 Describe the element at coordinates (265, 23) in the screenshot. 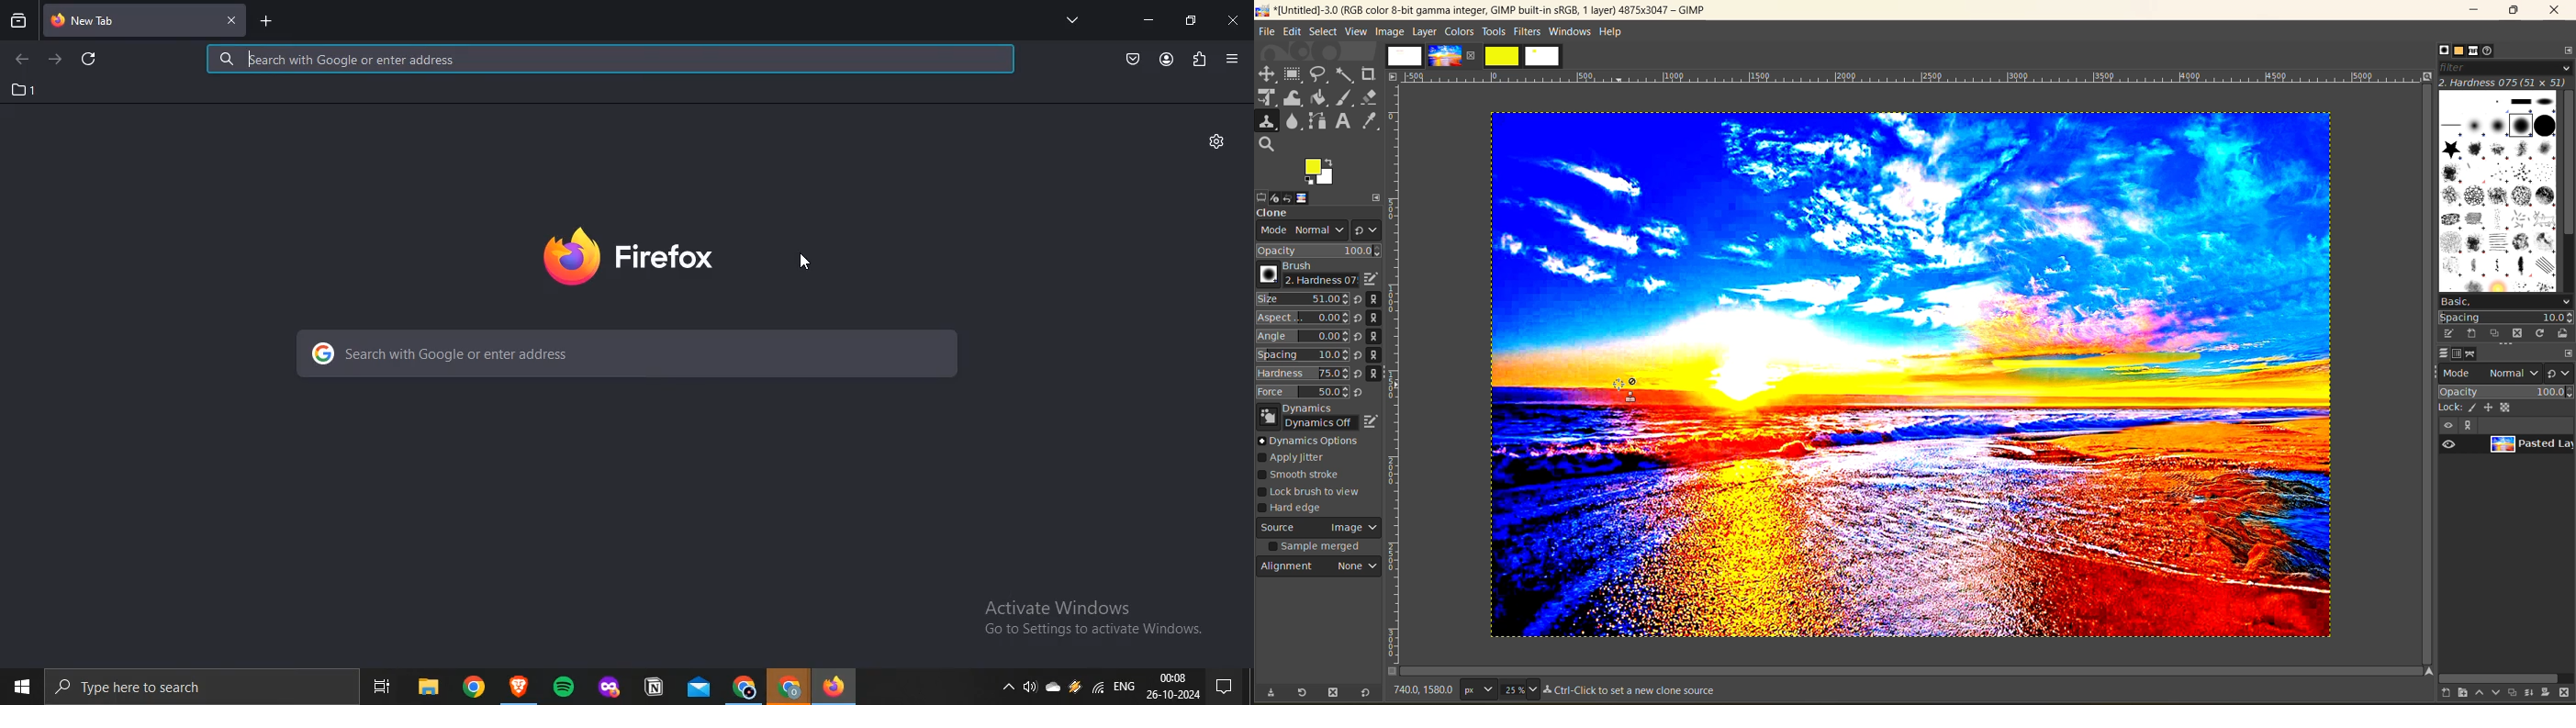

I see `new tab` at that location.